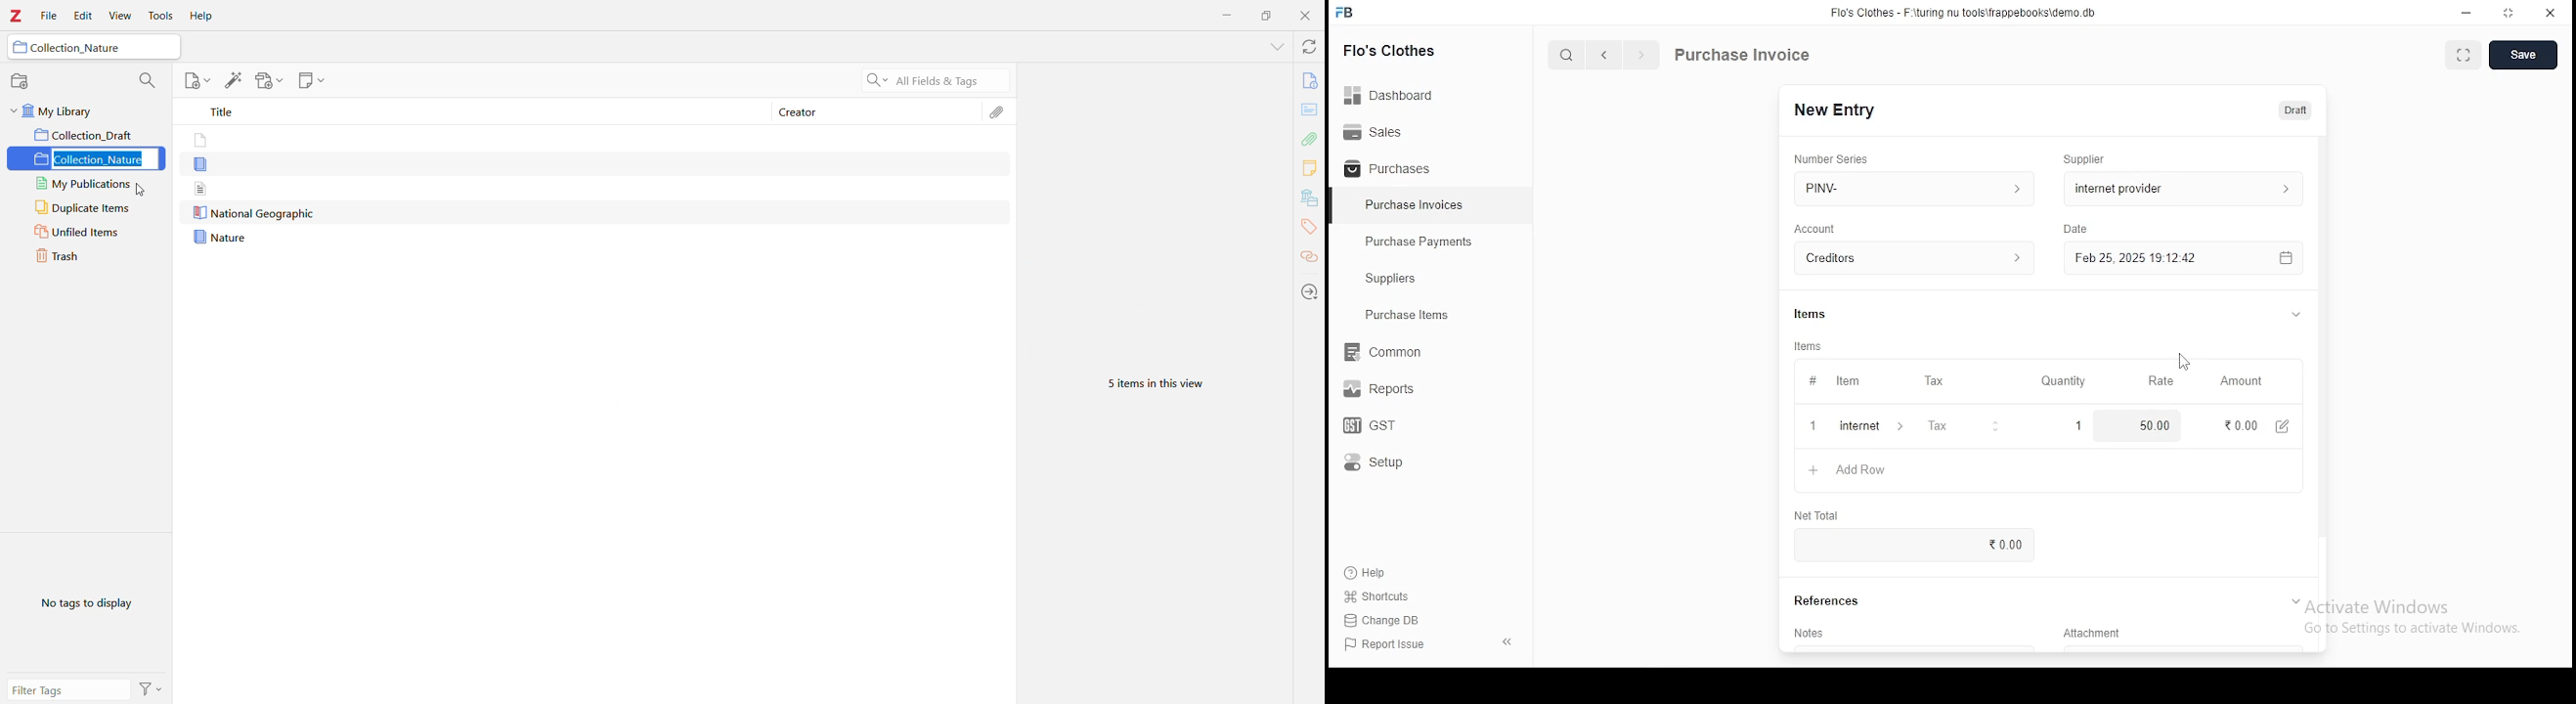 Image resolution: width=2576 pixels, height=728 pixels. What do you see at coordinates (235, 81) in the screenshot?
I see `Add Item(s) by Identifier` at bounding box center [235, 81].